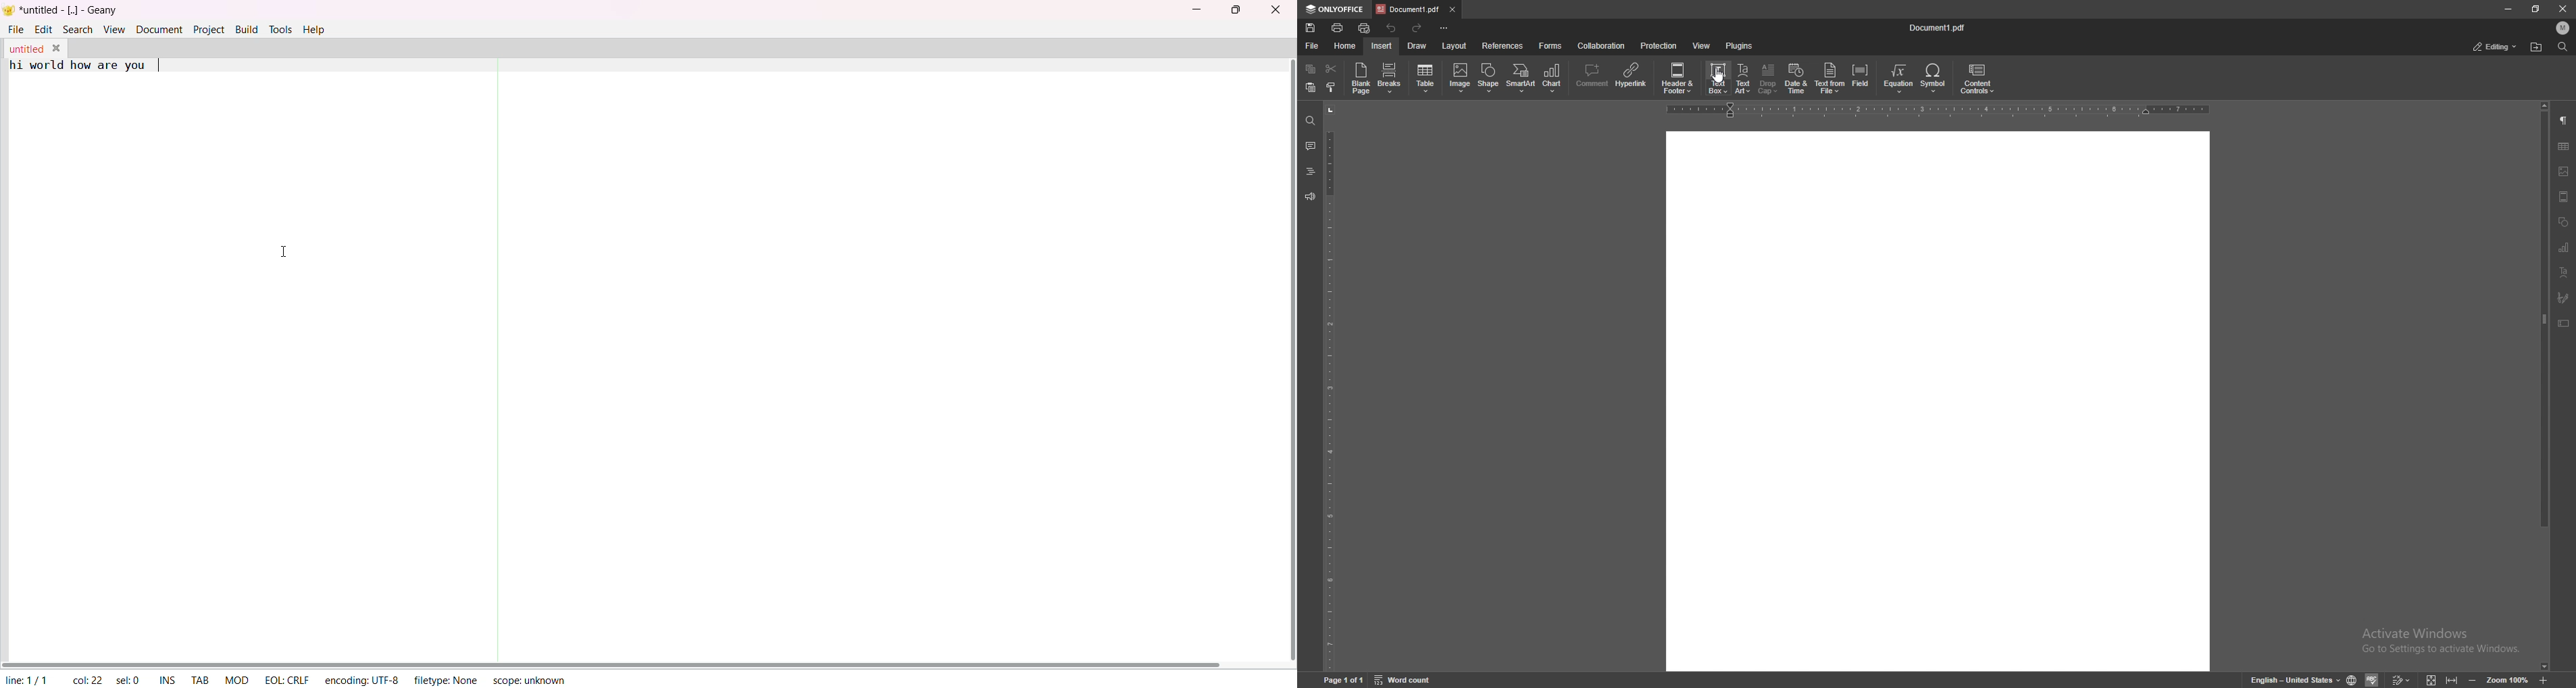 The width and height of the screenshot is (2576, 700). I want to click on protection, so click(1659, 45).